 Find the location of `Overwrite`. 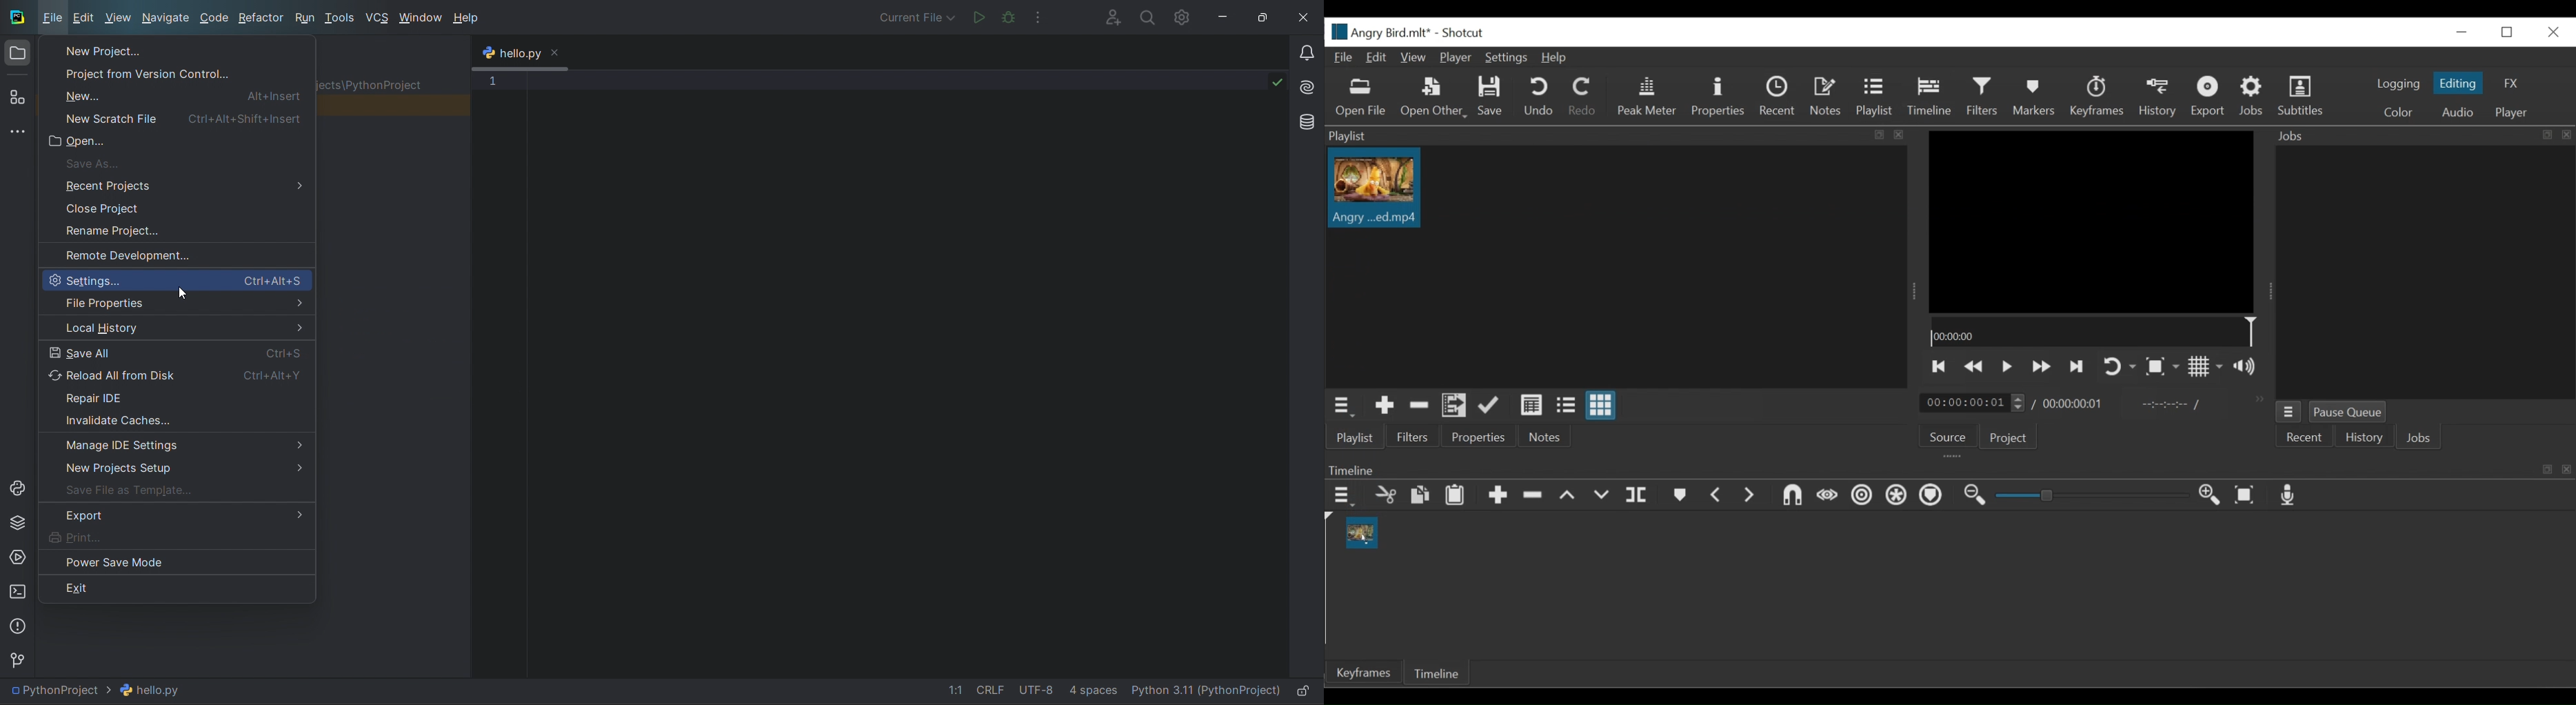

Overwrite is located at coordinates (1604, 495).